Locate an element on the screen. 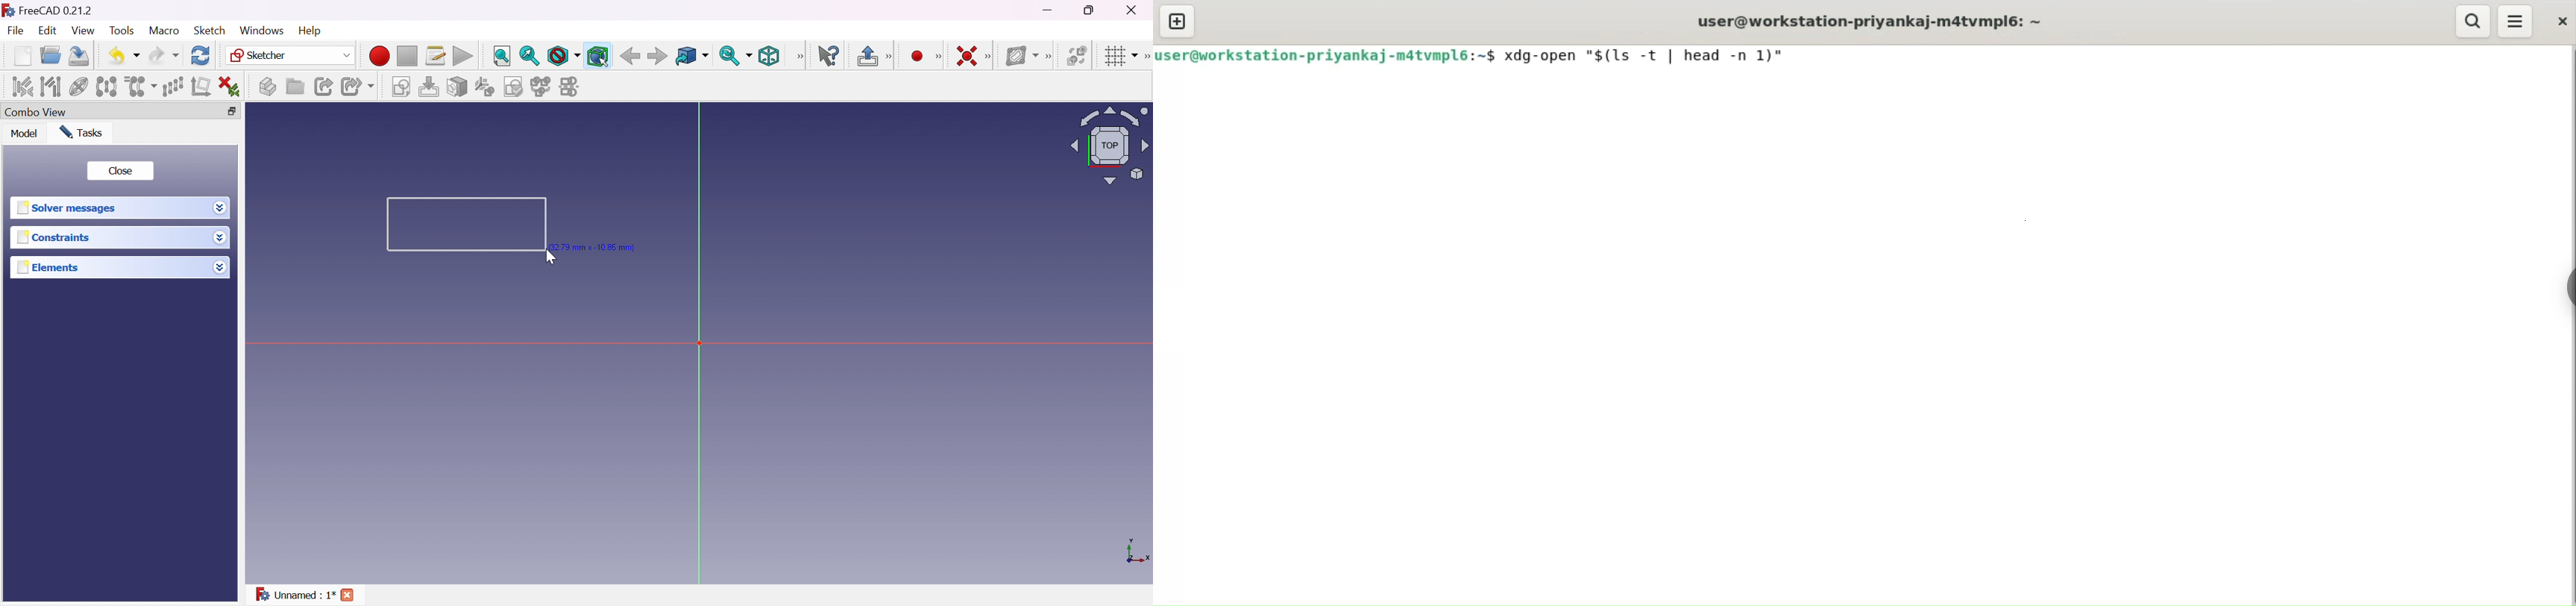 This screenshot has height=616, width=2576. Switch virtual space is located at coordinates (1077, 57).